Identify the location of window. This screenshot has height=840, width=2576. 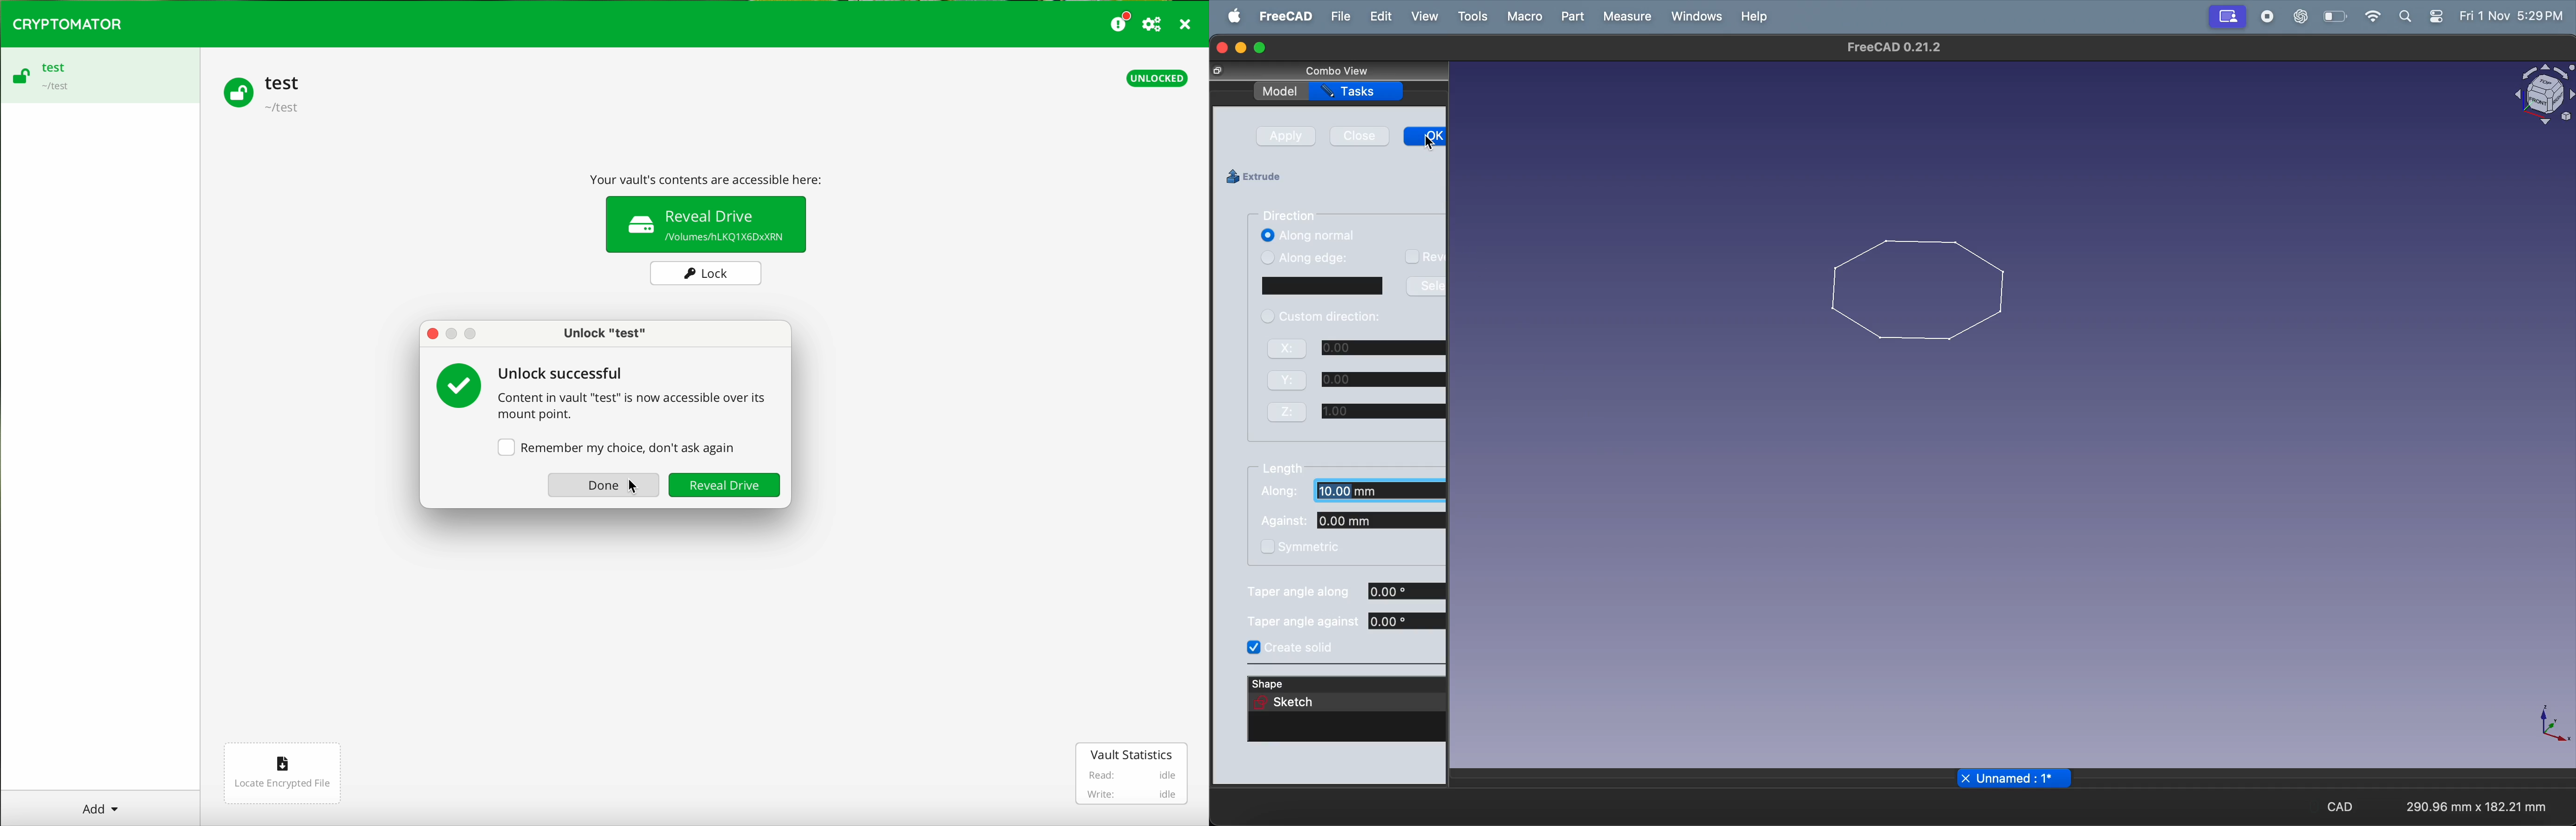
(1354, 287).